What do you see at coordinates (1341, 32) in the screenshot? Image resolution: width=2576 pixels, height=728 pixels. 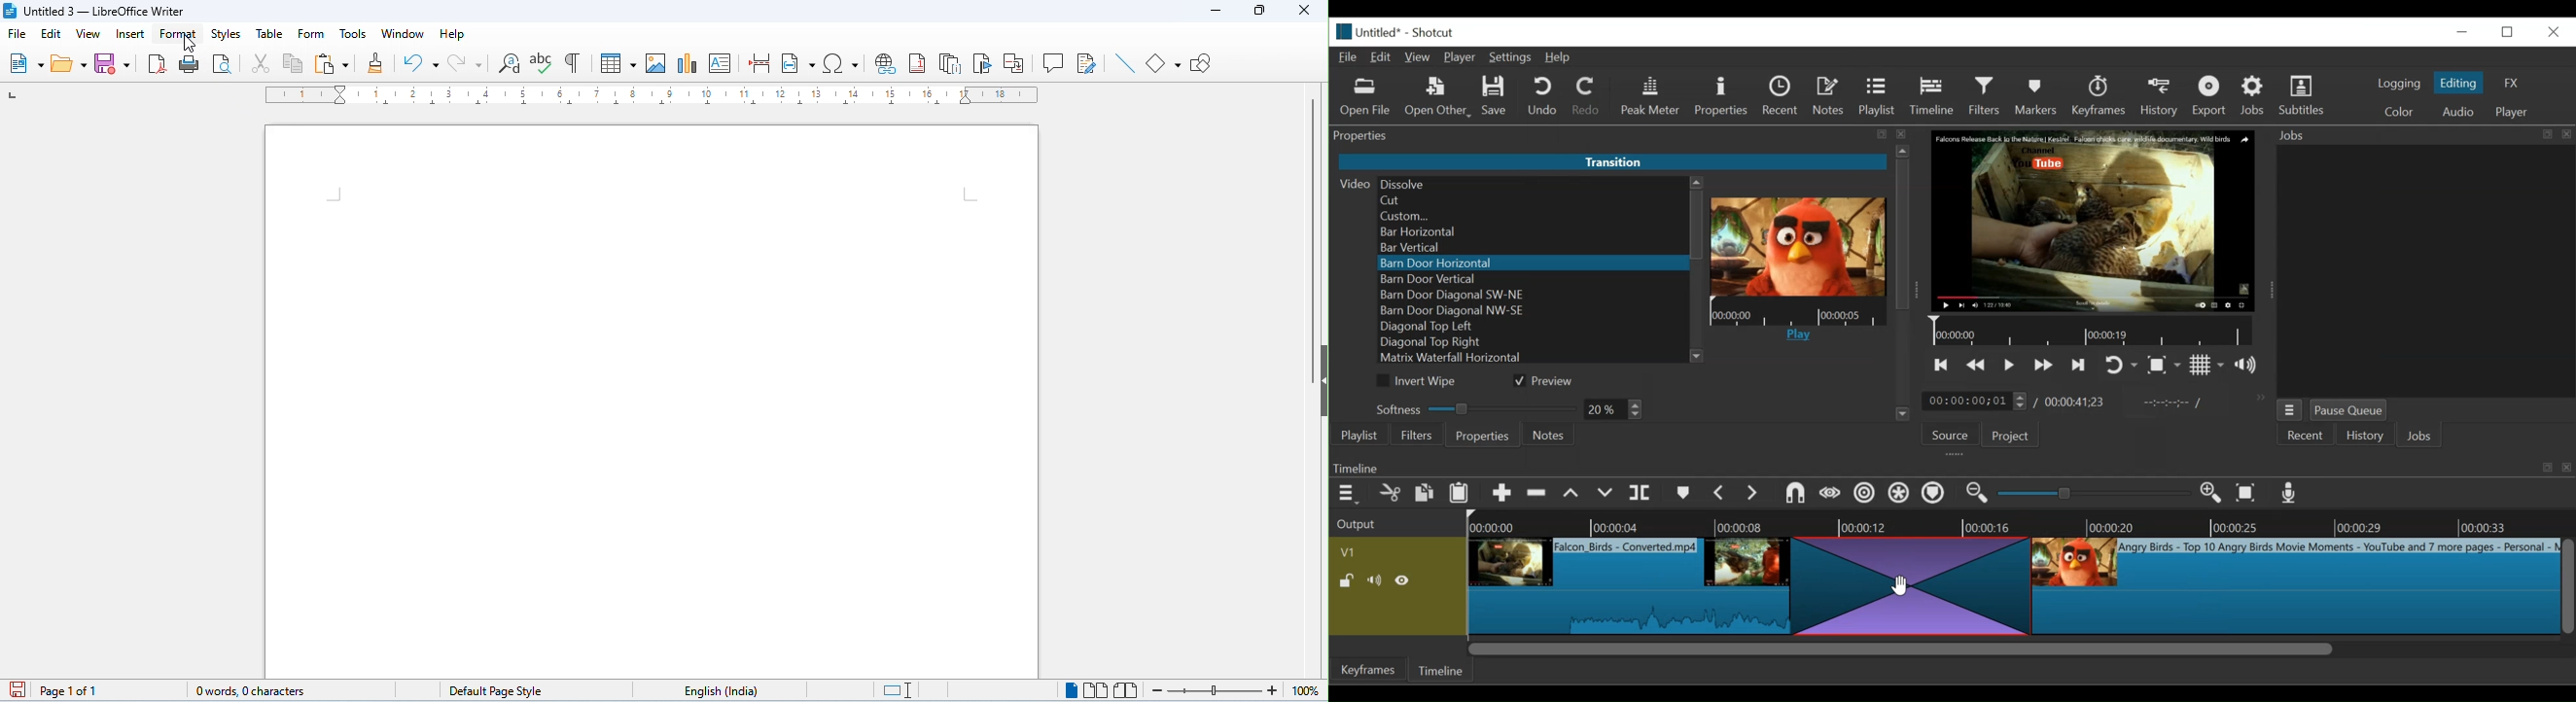 I see `Shotcut logo` at bounding box center [1341, 32].